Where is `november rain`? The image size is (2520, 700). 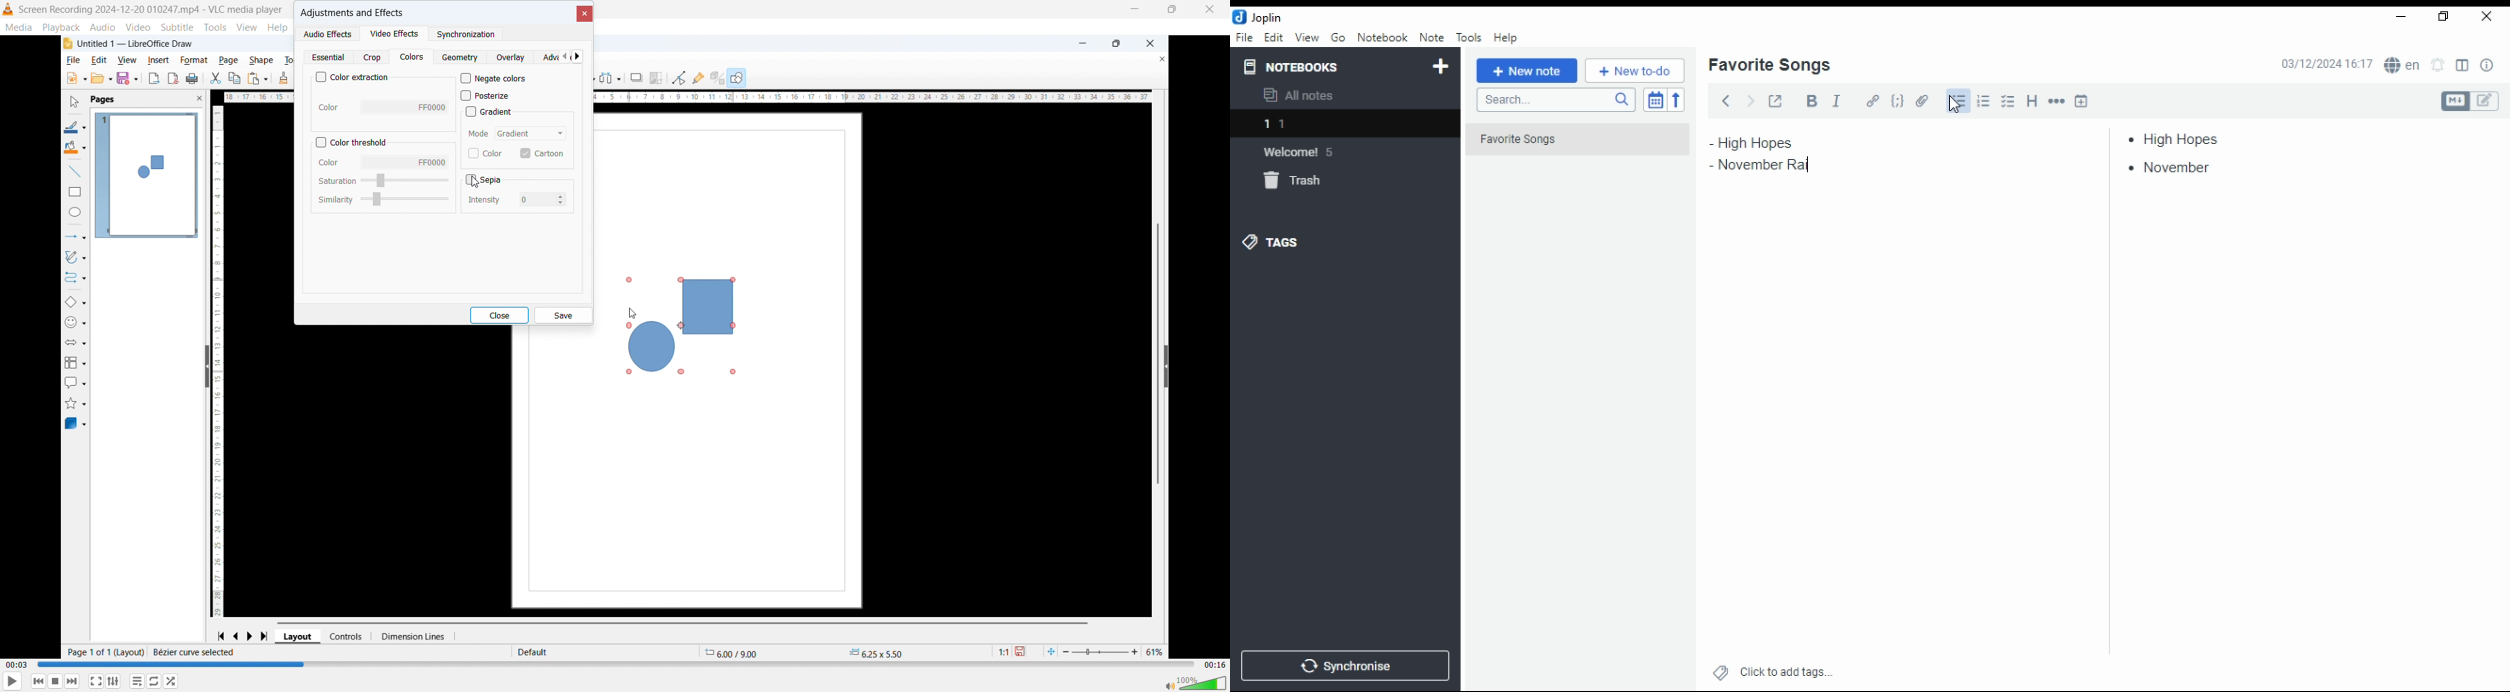
november rain is located at coordinates (1768, 164).